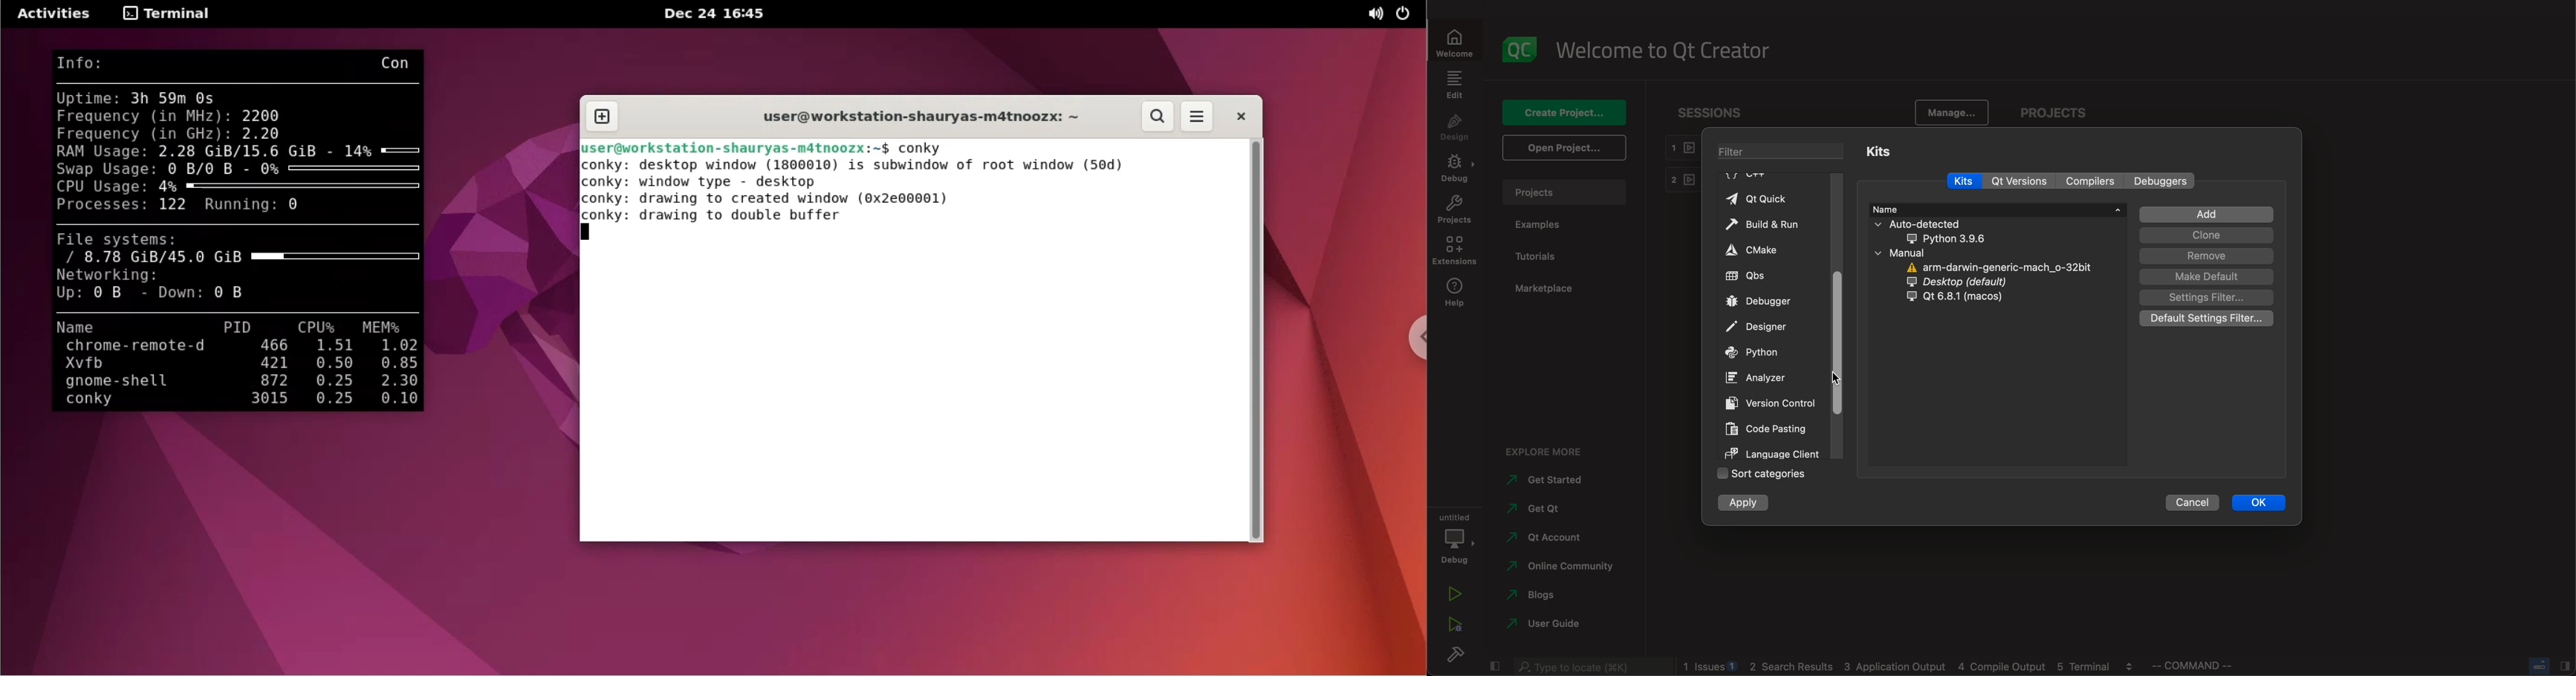 The height and width of the screenshot is (700, 2576). Describe the element at coordinates (1755, 251) in the screenshot. I see `cmake` at that location.